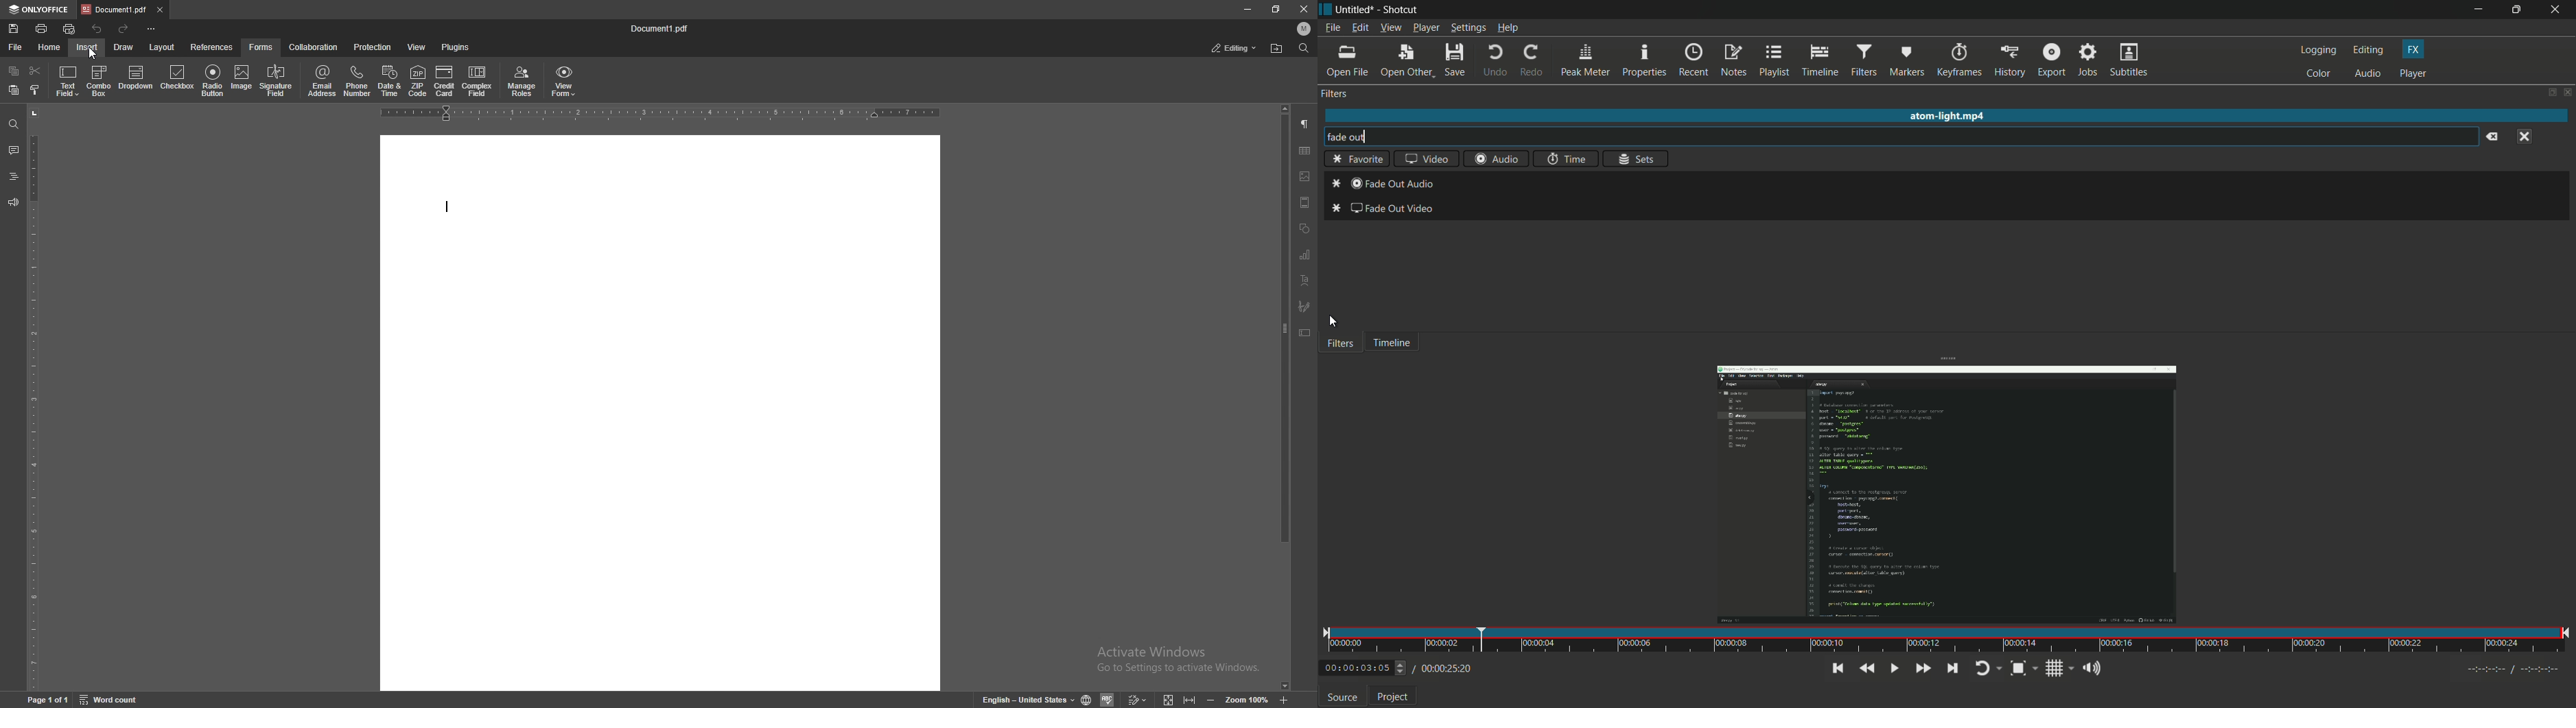 This screenshot has width=2576, height=728. What do you see at coordinates (1407, 61) in the screenshot?
I see `open other` at bounding box center [1407, 61].